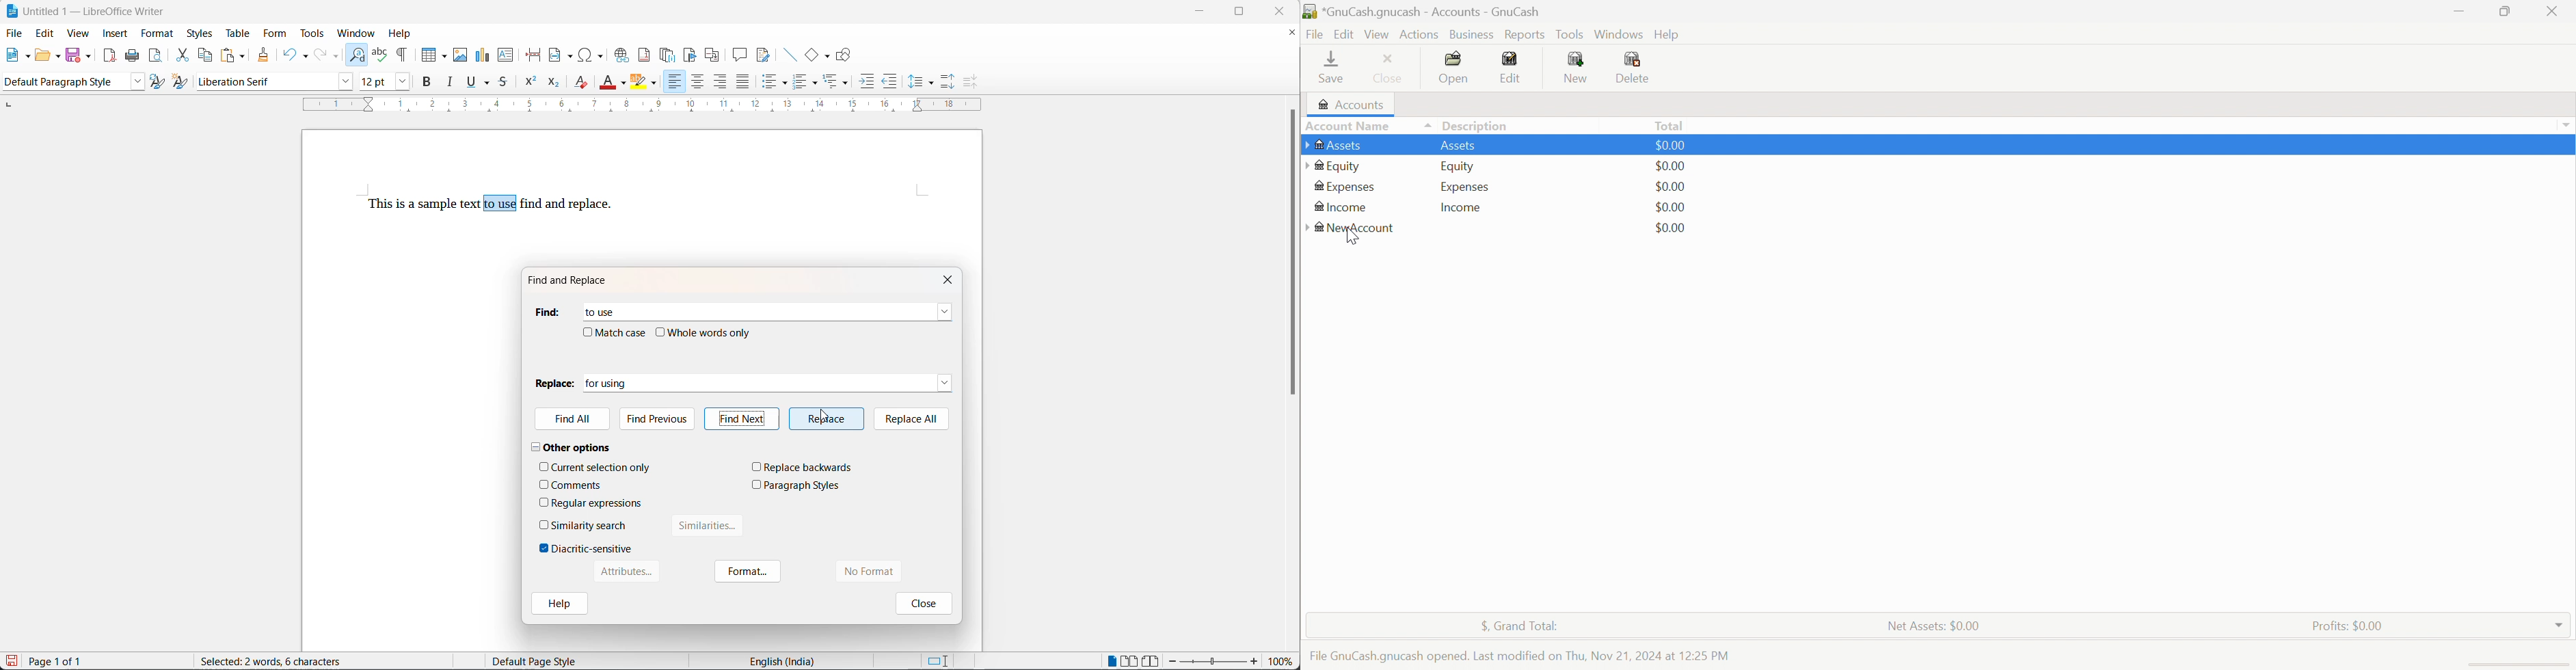 The image size is (2576, 672). Describe the element at coordinates (2566, 125) in the screenshot. I see `Drop Down` at that location.